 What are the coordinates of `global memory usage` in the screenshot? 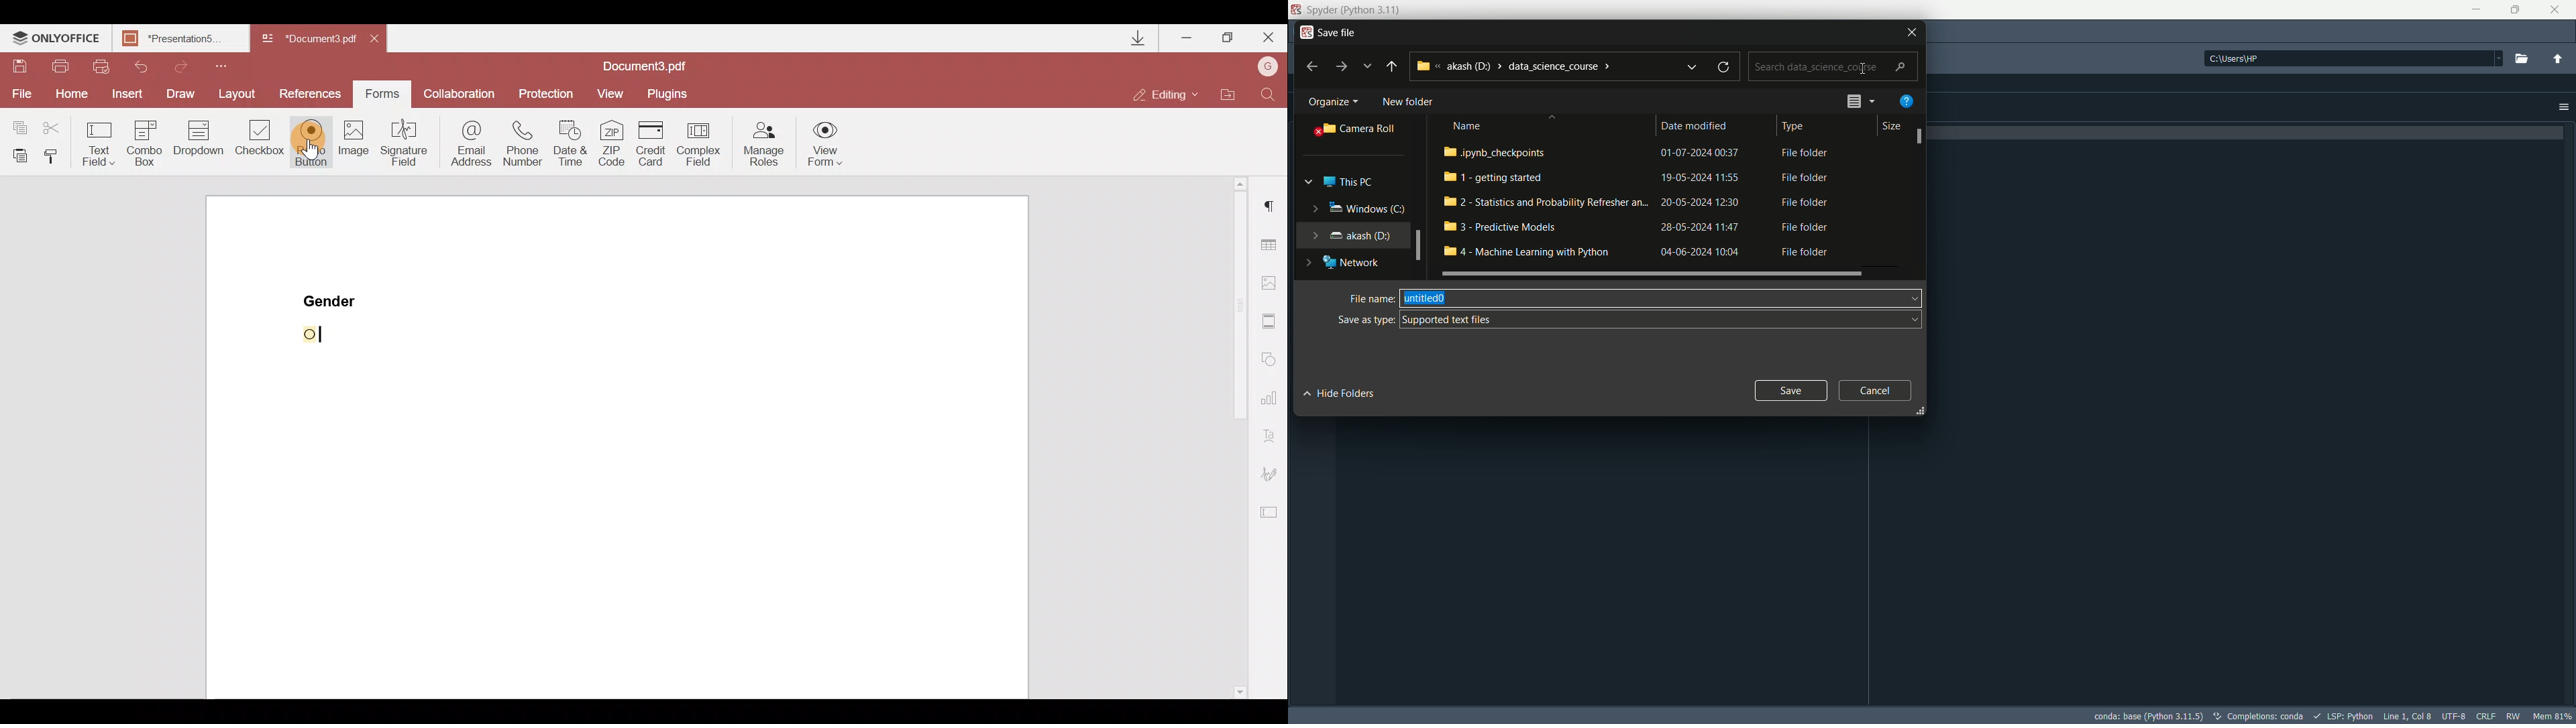 It's located at (2551, 716).